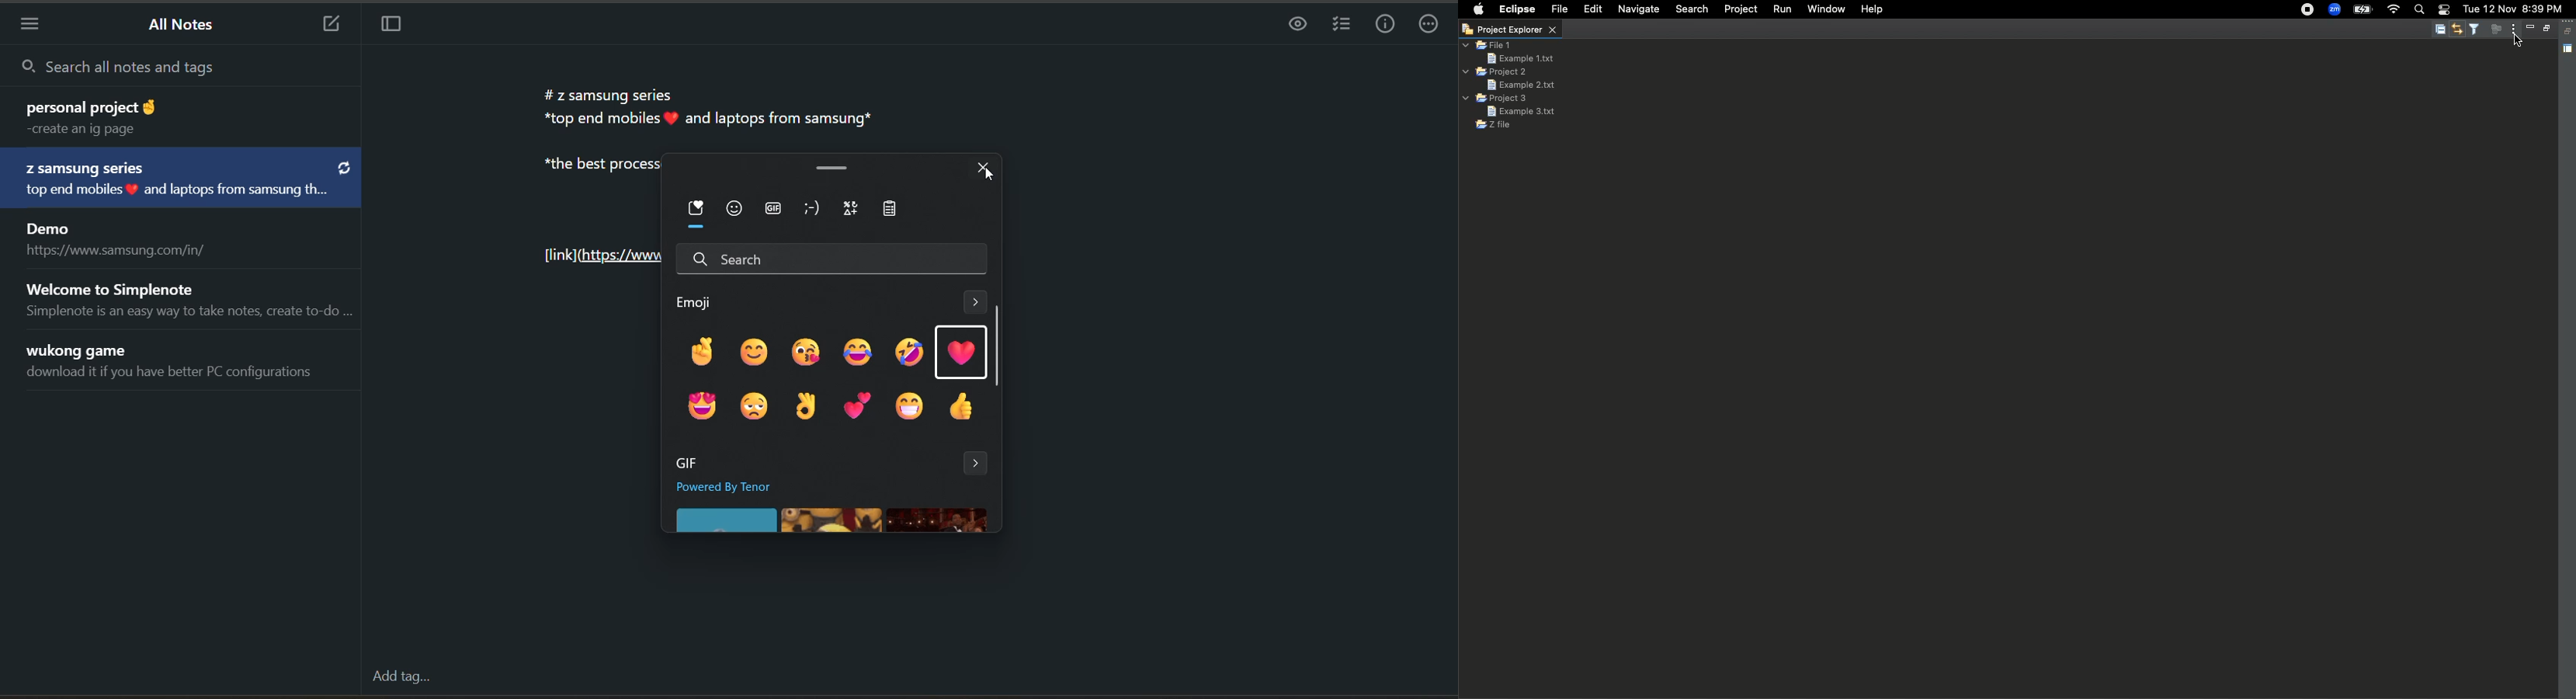 This screenshot has height=700, width=2576. I want to click on see more, so click(978, 463).